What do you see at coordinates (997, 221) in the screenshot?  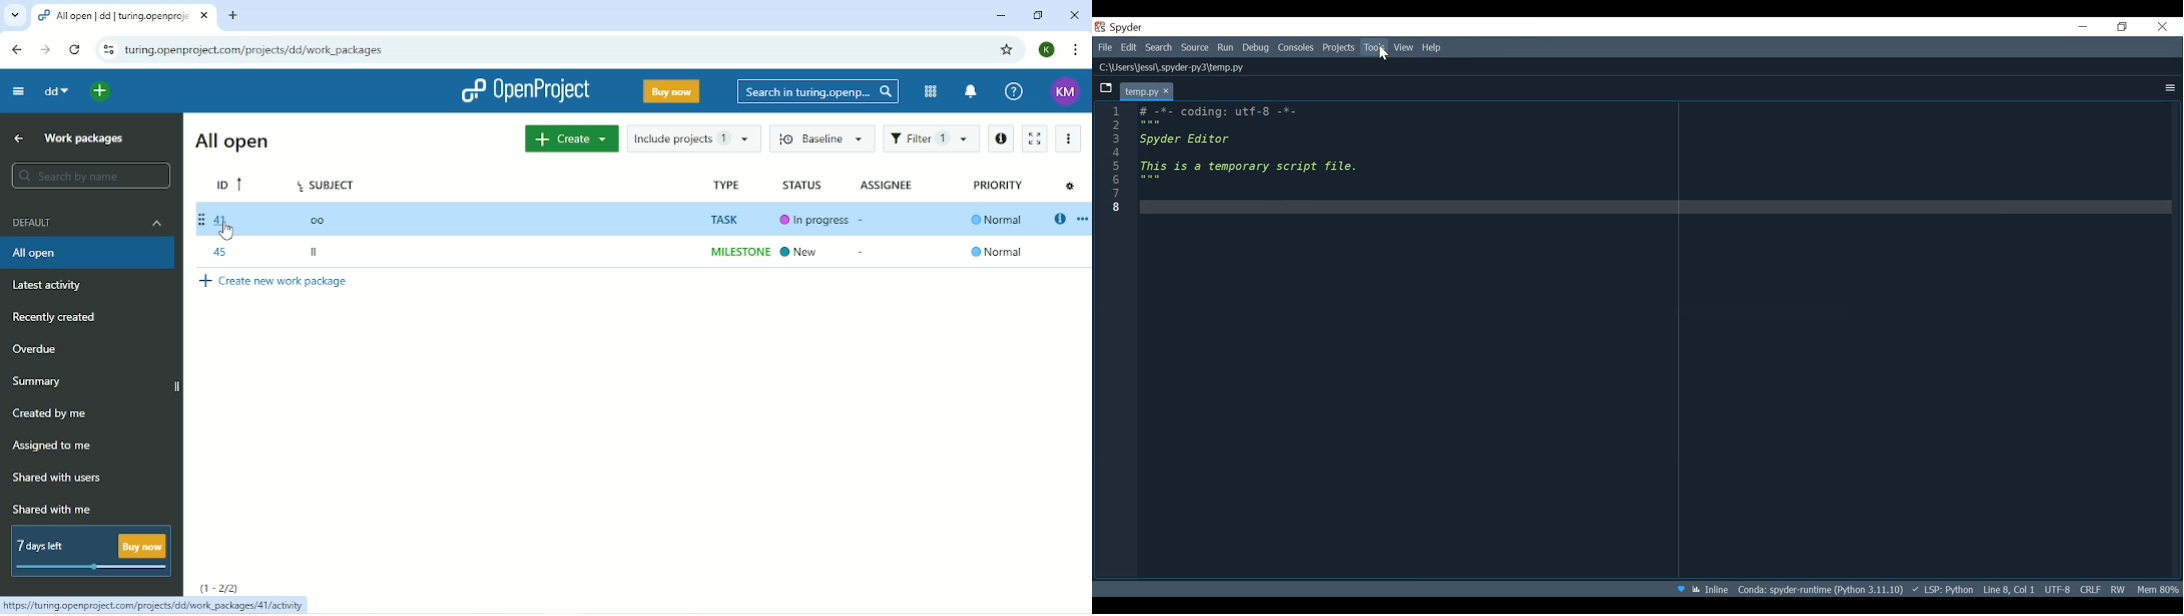 I see `Priority` at bounding box center [997, 221].